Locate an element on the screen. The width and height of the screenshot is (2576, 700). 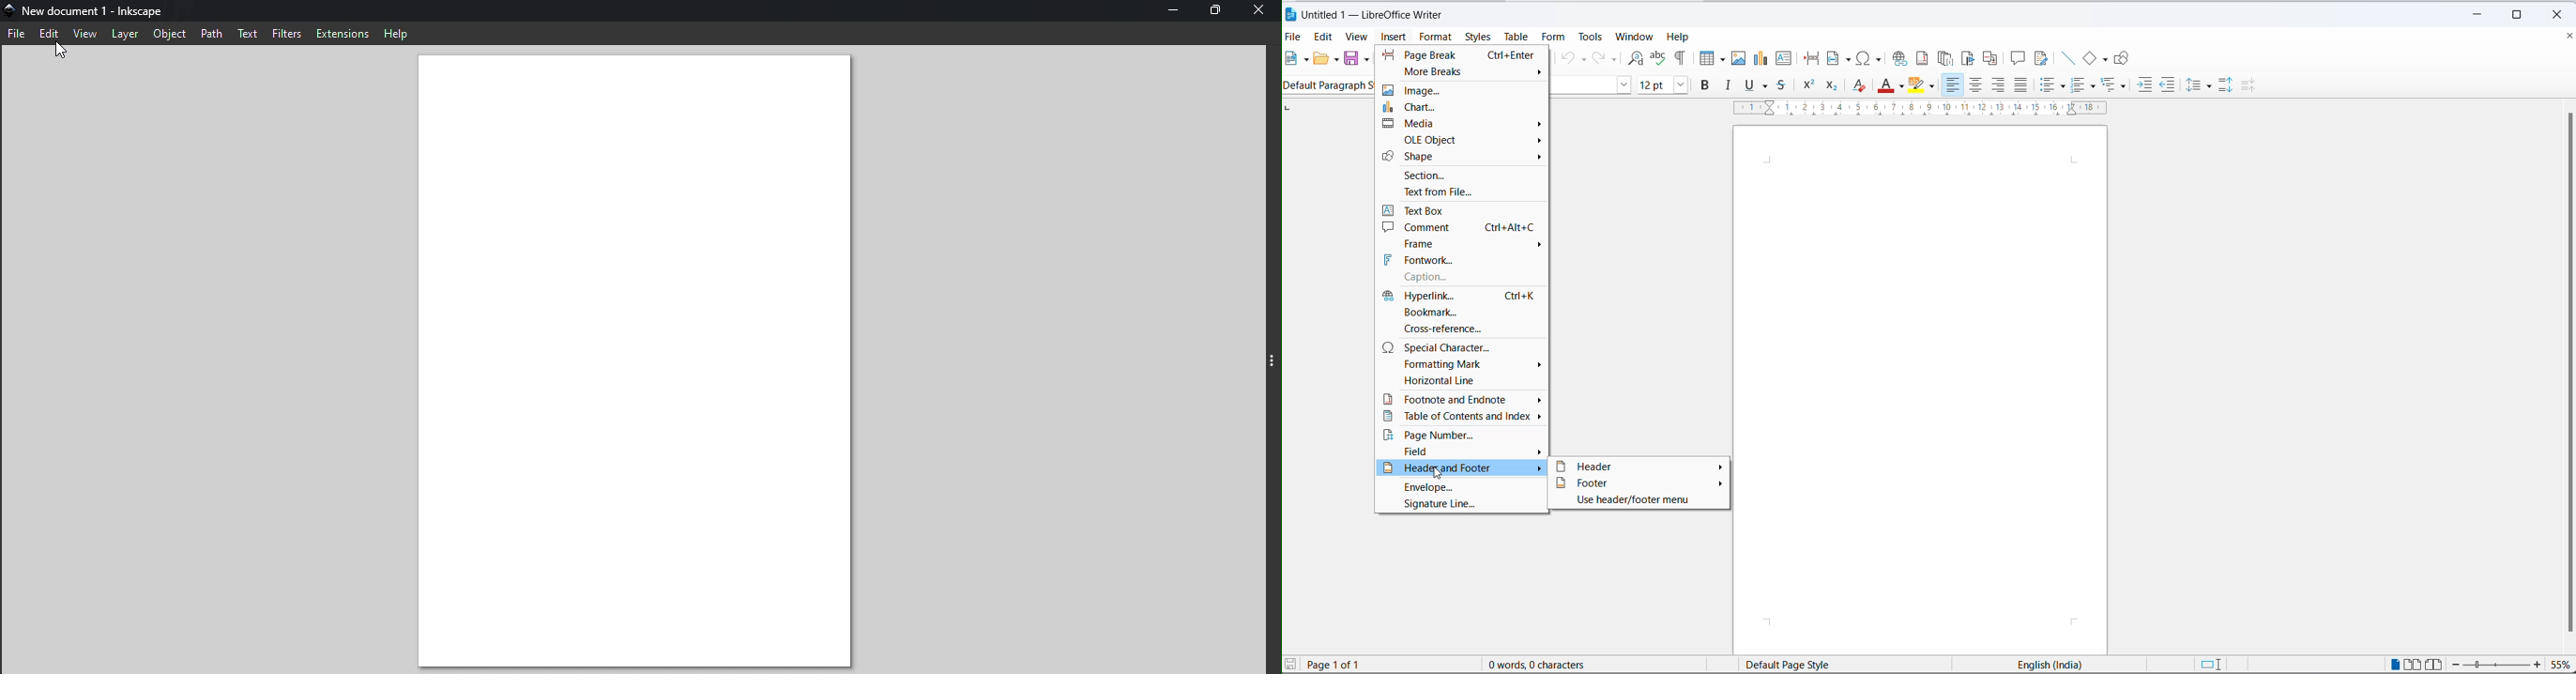
underline is located at coordinates (1748, 85).